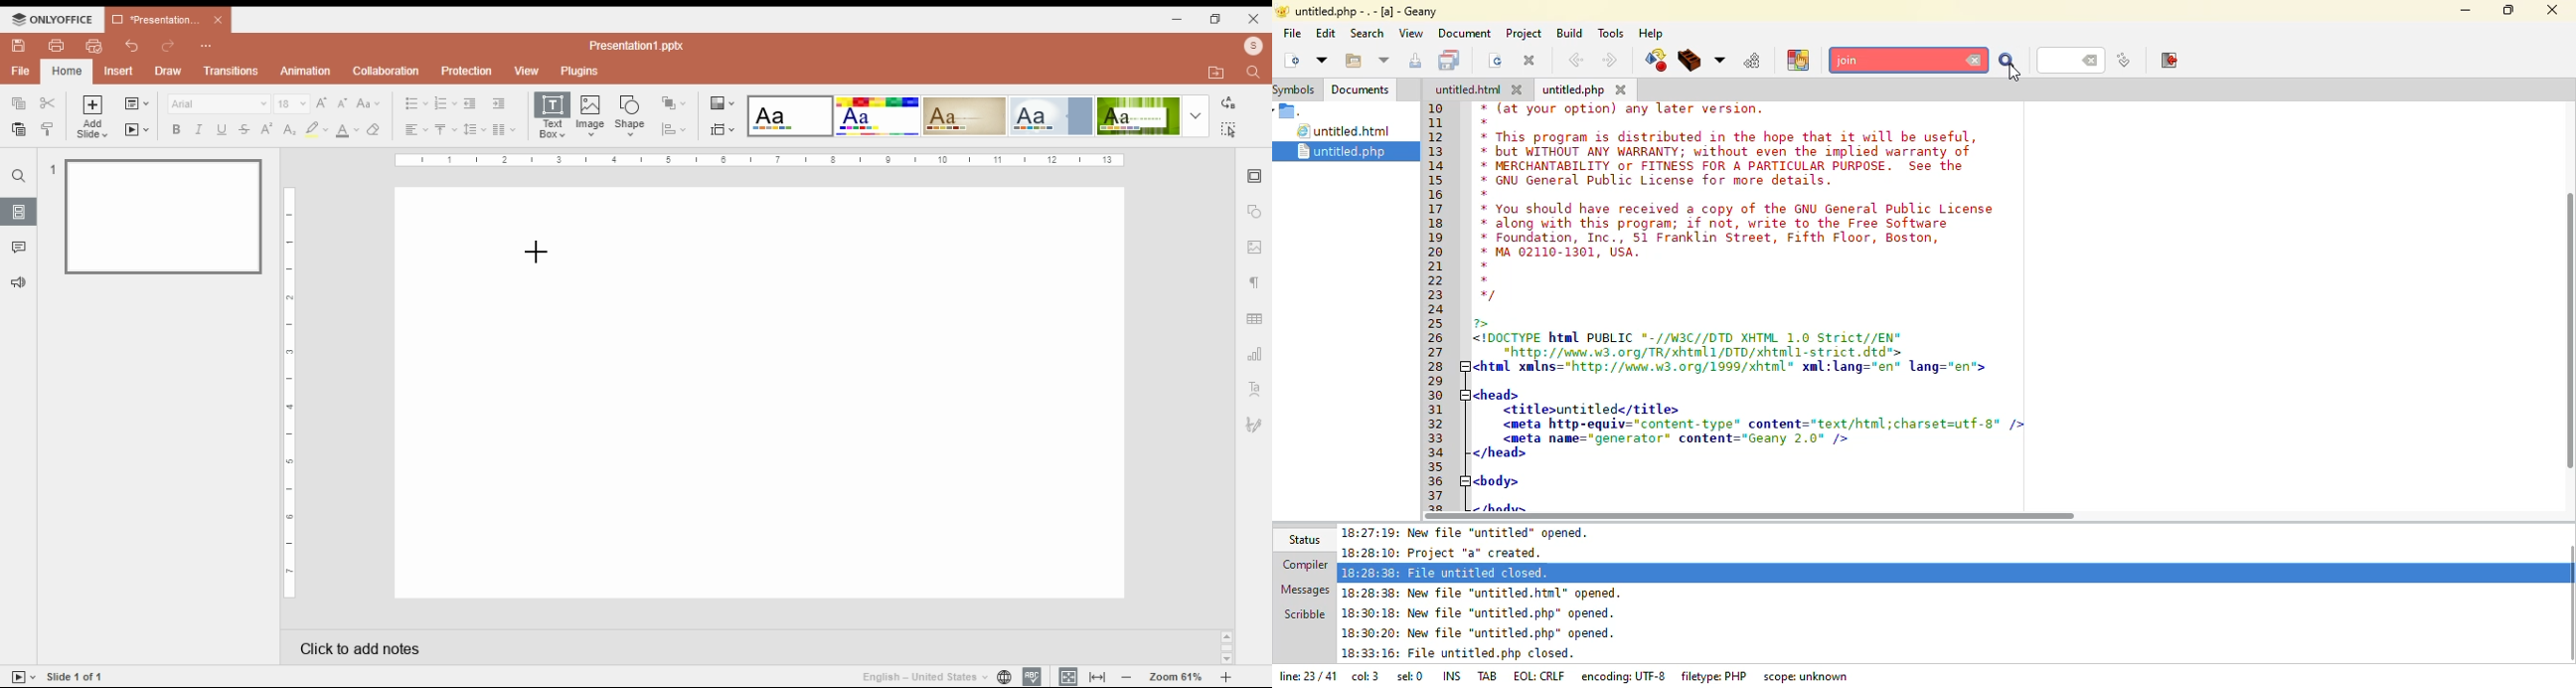 The width and height of the screenshot is (2576, 700). I want to click on signature settings, so click(1256, 425).